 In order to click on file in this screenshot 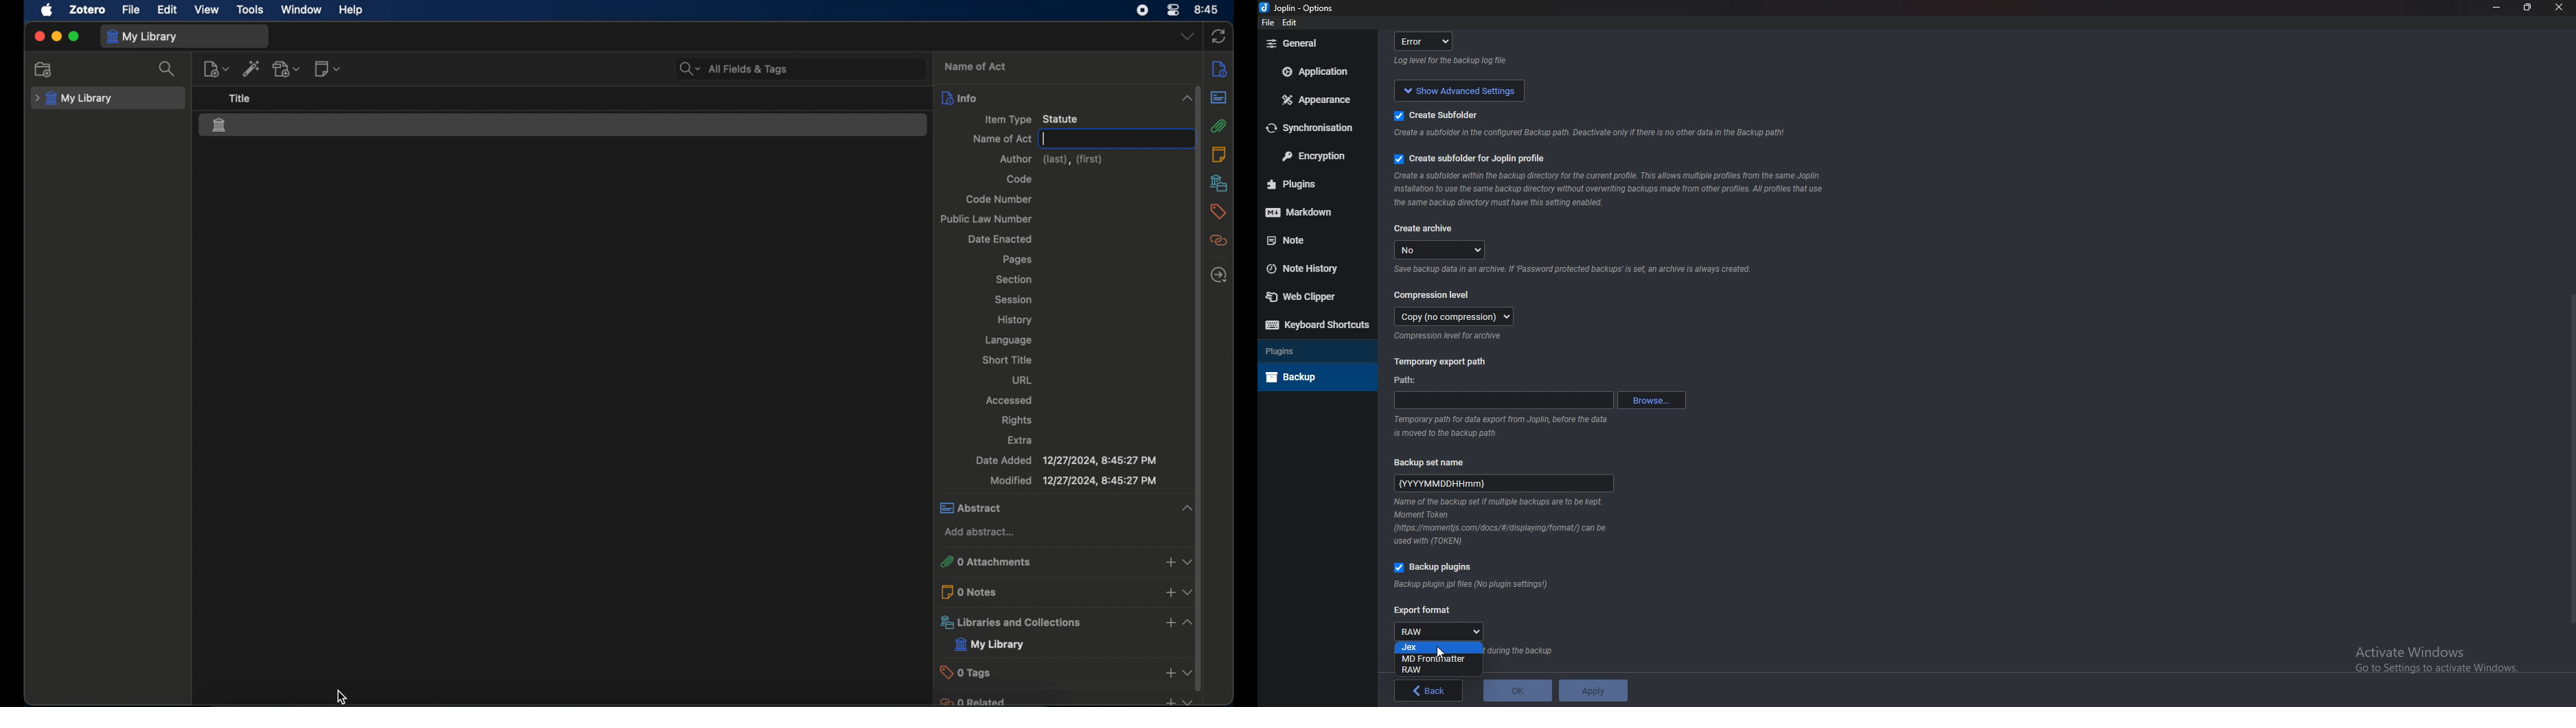, I will do `click(1268, 23)`.